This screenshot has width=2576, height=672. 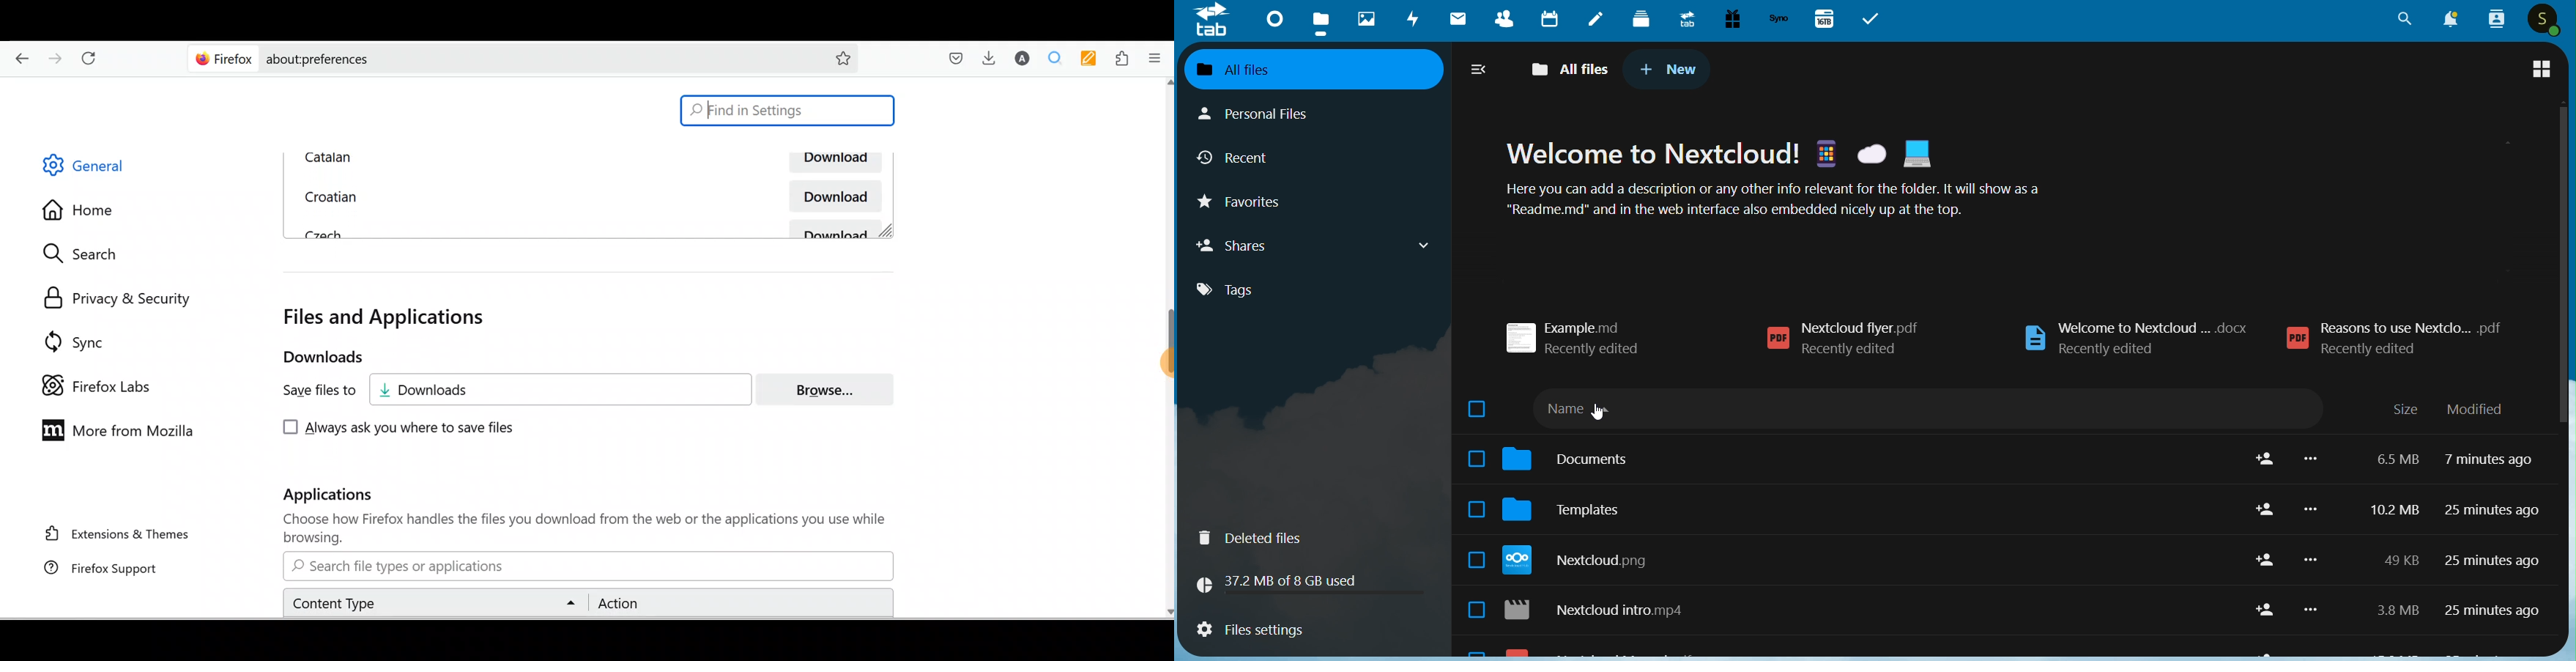 What do you see at coordinates (69, 337) in the screenshot?
I see `Sync` at bounding box center [69, 337].